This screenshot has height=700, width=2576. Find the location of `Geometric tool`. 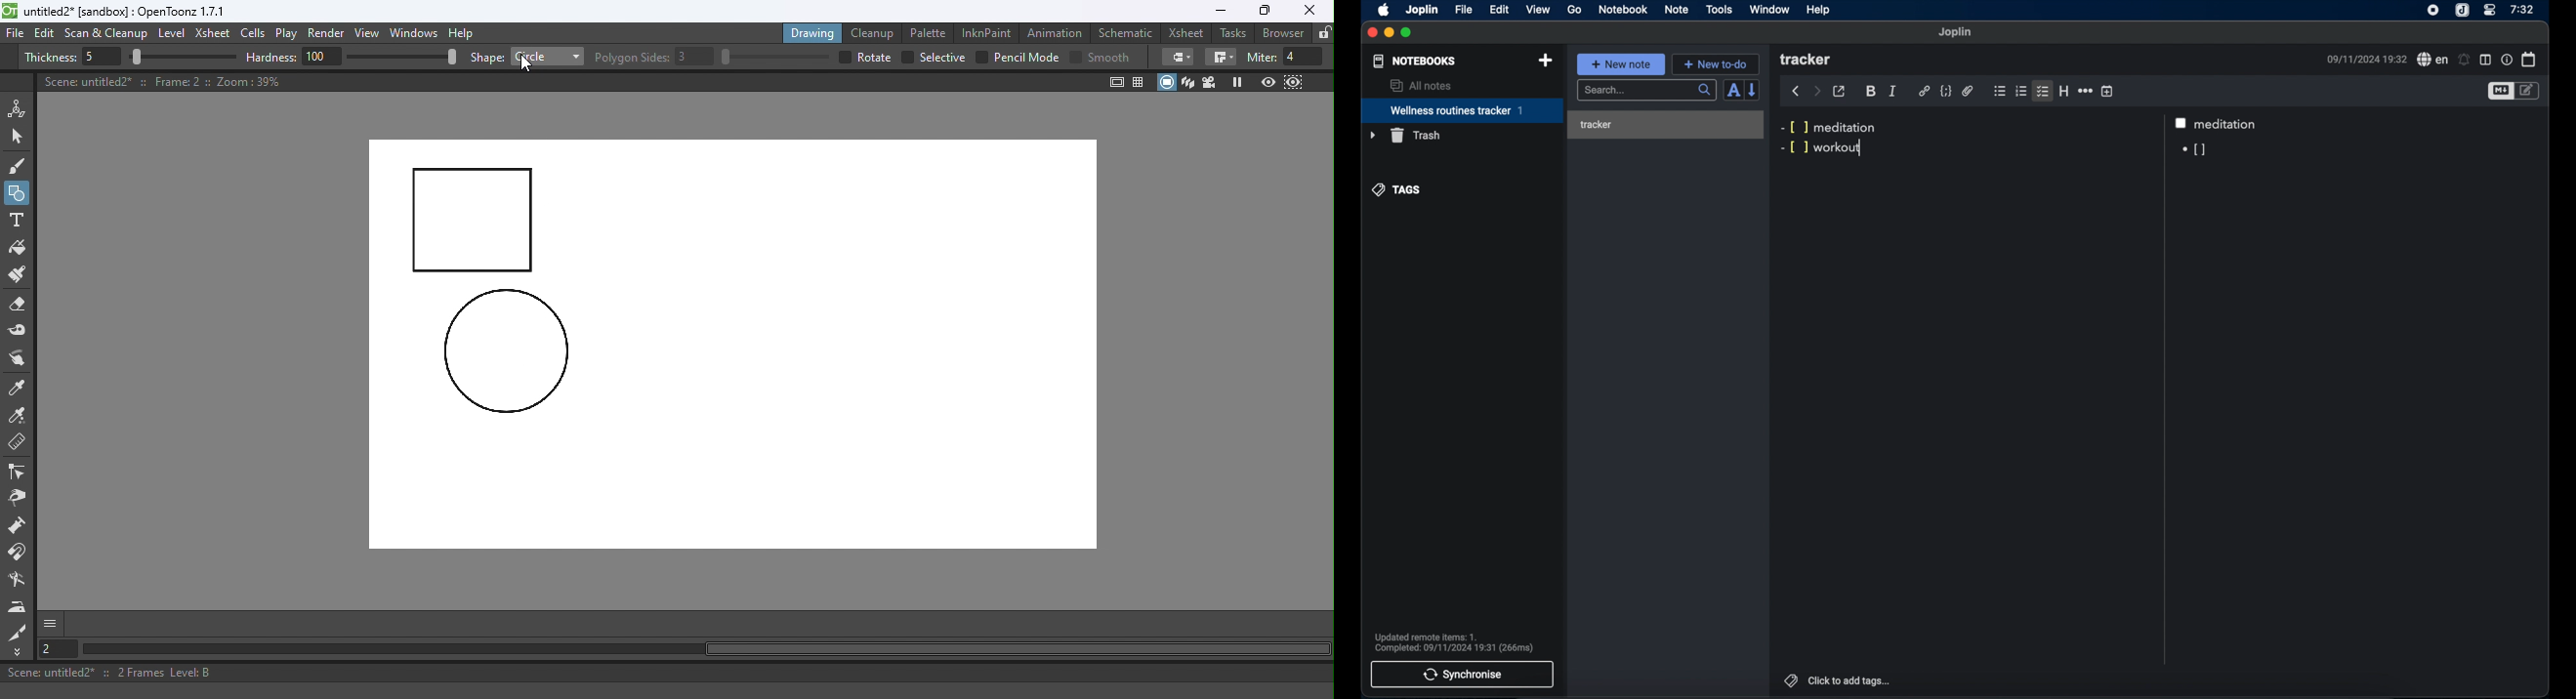

Geometric tool is located at coordinates (19, 193).